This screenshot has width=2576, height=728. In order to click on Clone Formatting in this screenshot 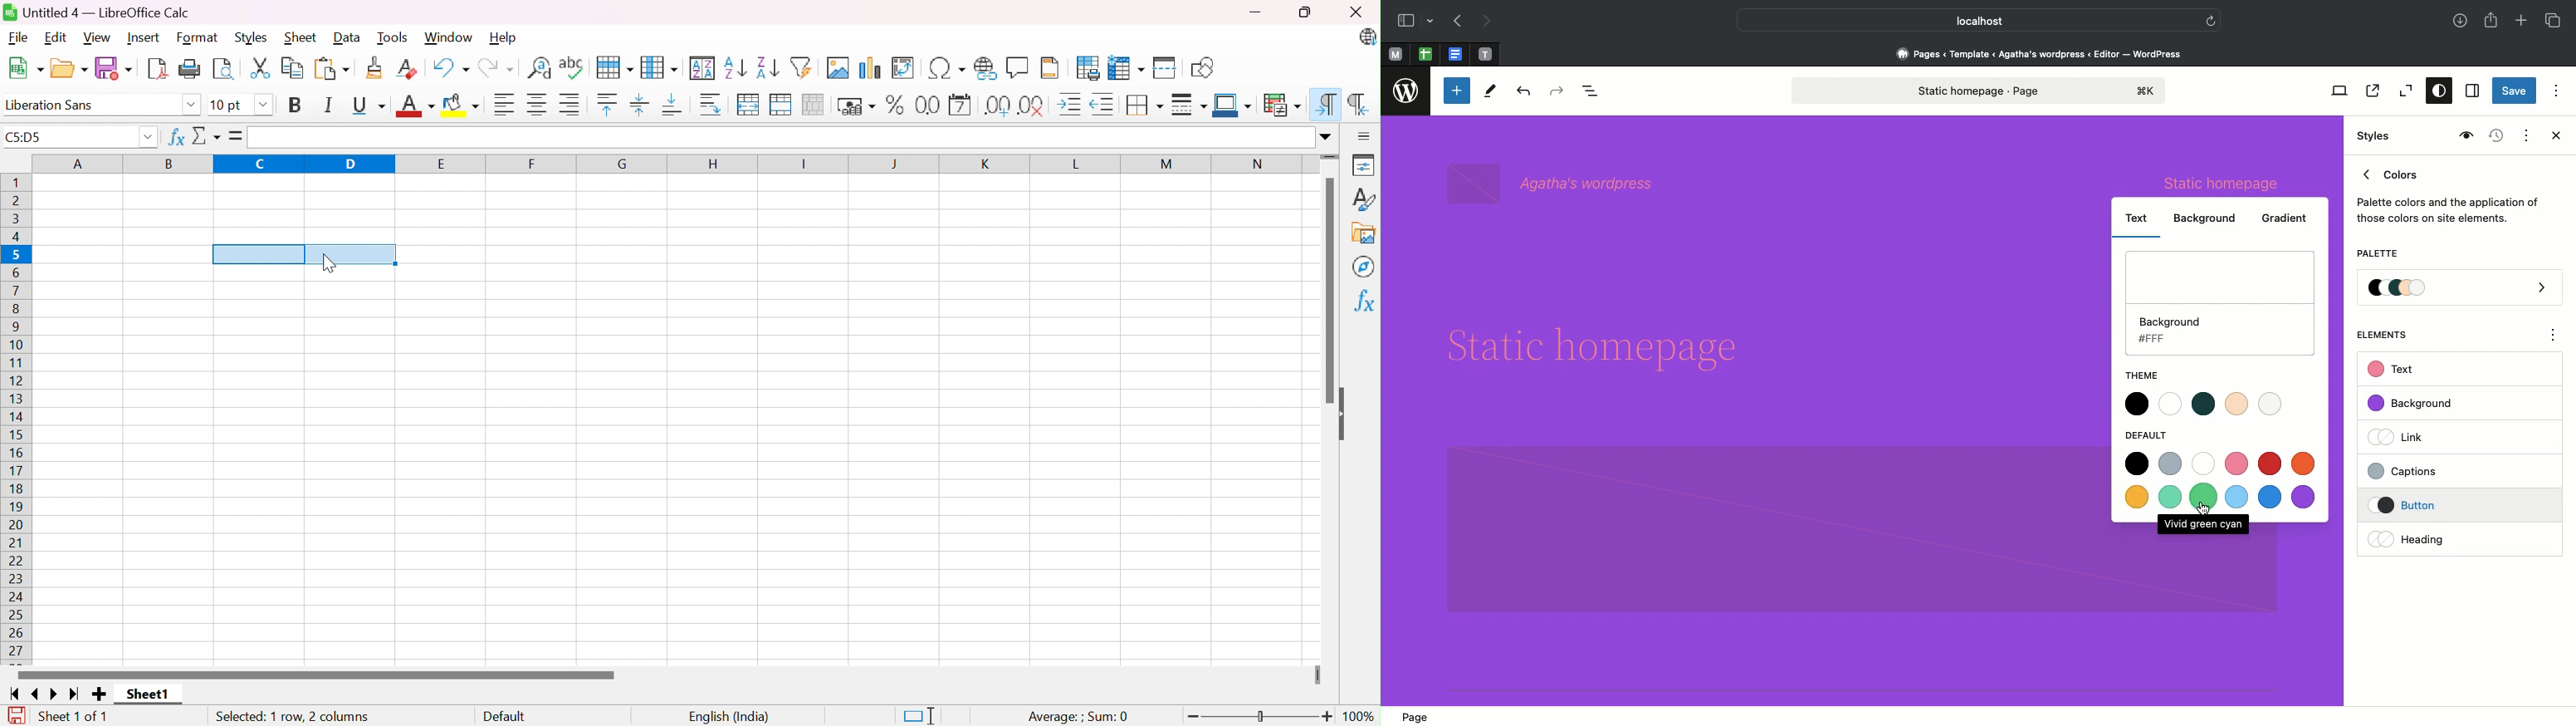, I will do `click(376, 68)`.